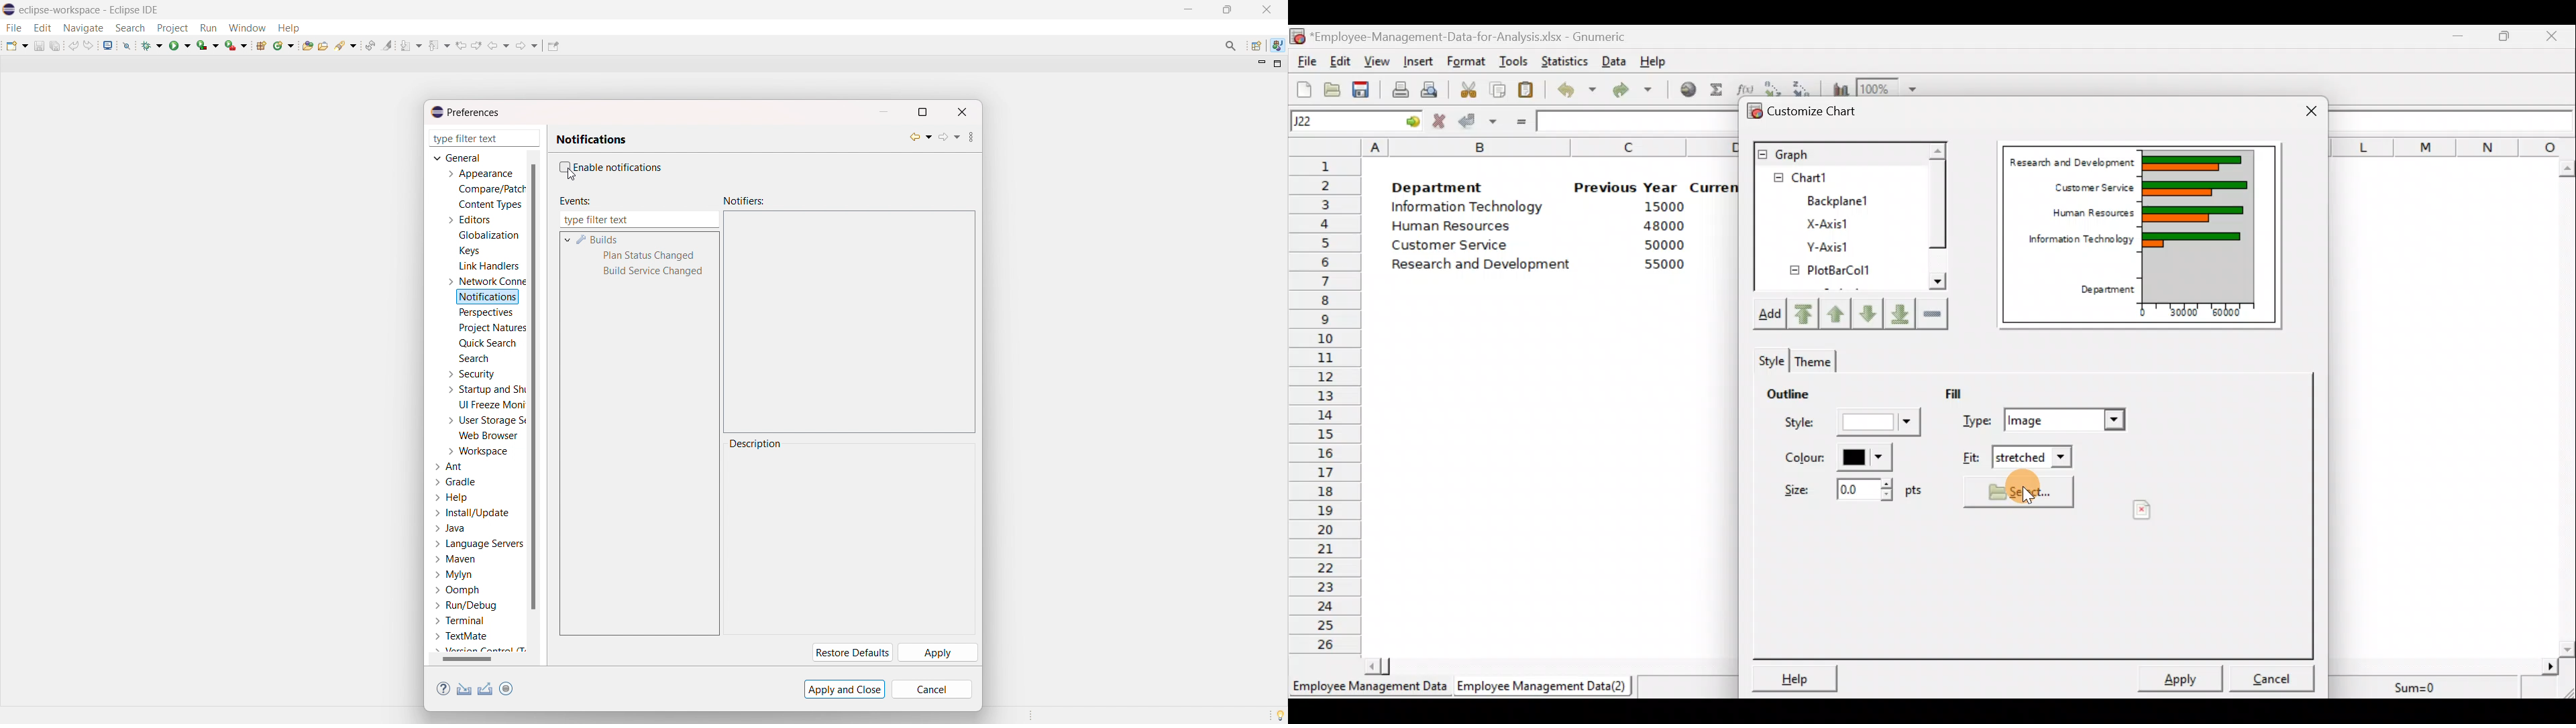 The image size is (2576, 728). What do you see at coordinates (1662, 245) in the screenshot?
I see `50000` at bounding box center [1662, 245].